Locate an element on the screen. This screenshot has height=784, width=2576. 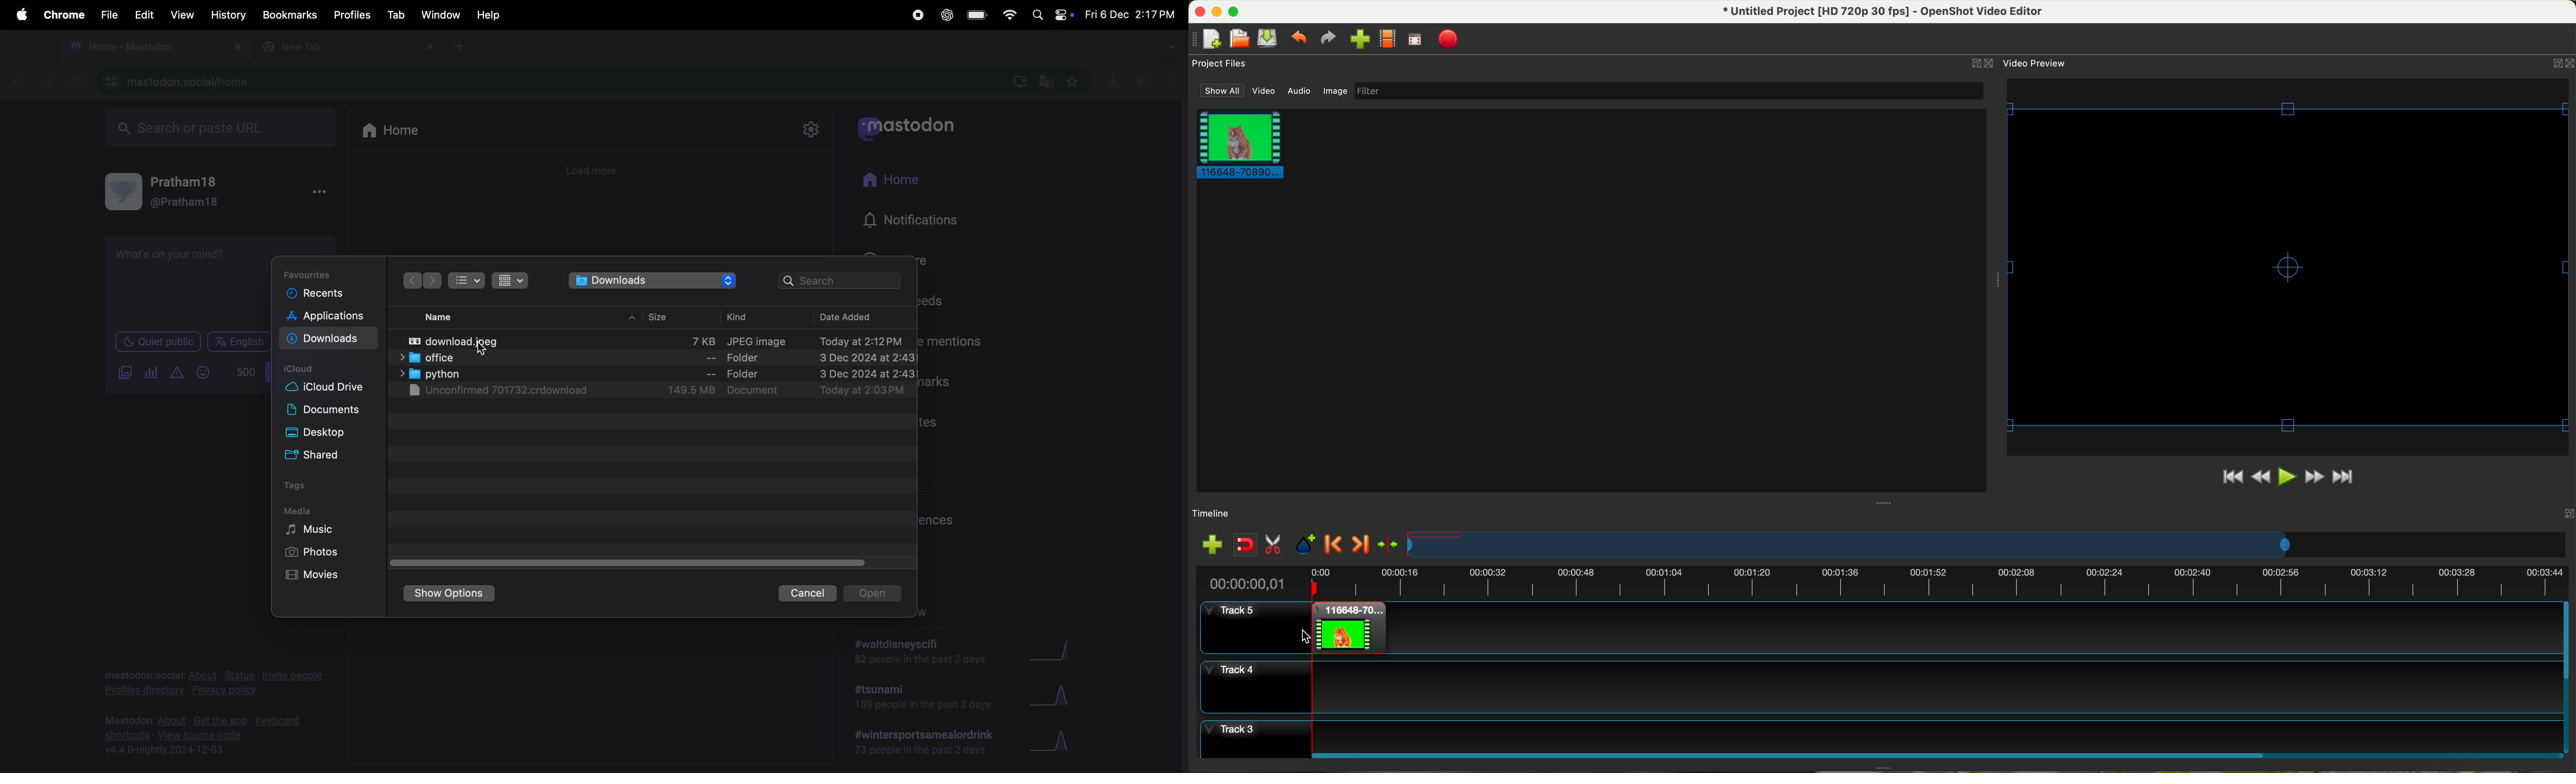
fast foward is located at coordinates (2314, 477).